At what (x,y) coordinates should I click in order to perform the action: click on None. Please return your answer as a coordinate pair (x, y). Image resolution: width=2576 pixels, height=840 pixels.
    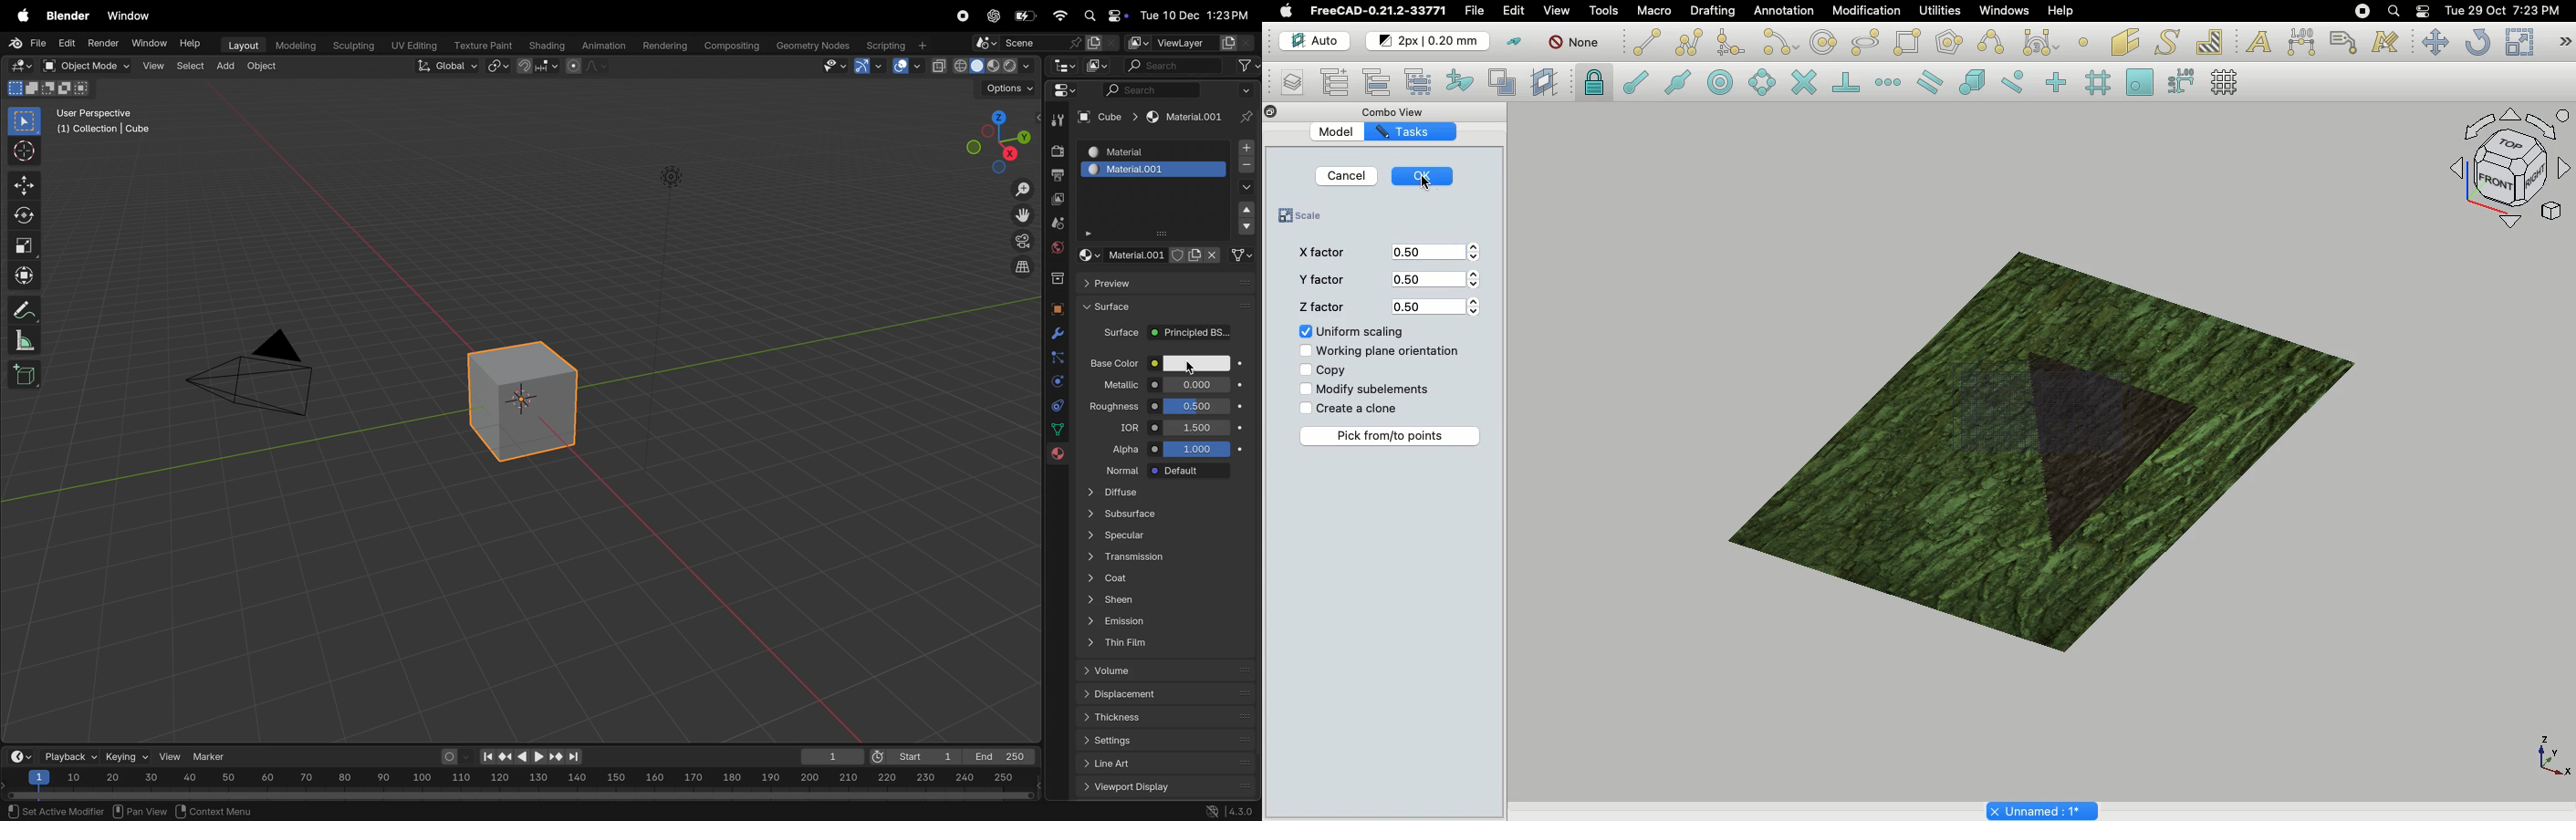
    Looking at the image, I should click on (1573, 44).